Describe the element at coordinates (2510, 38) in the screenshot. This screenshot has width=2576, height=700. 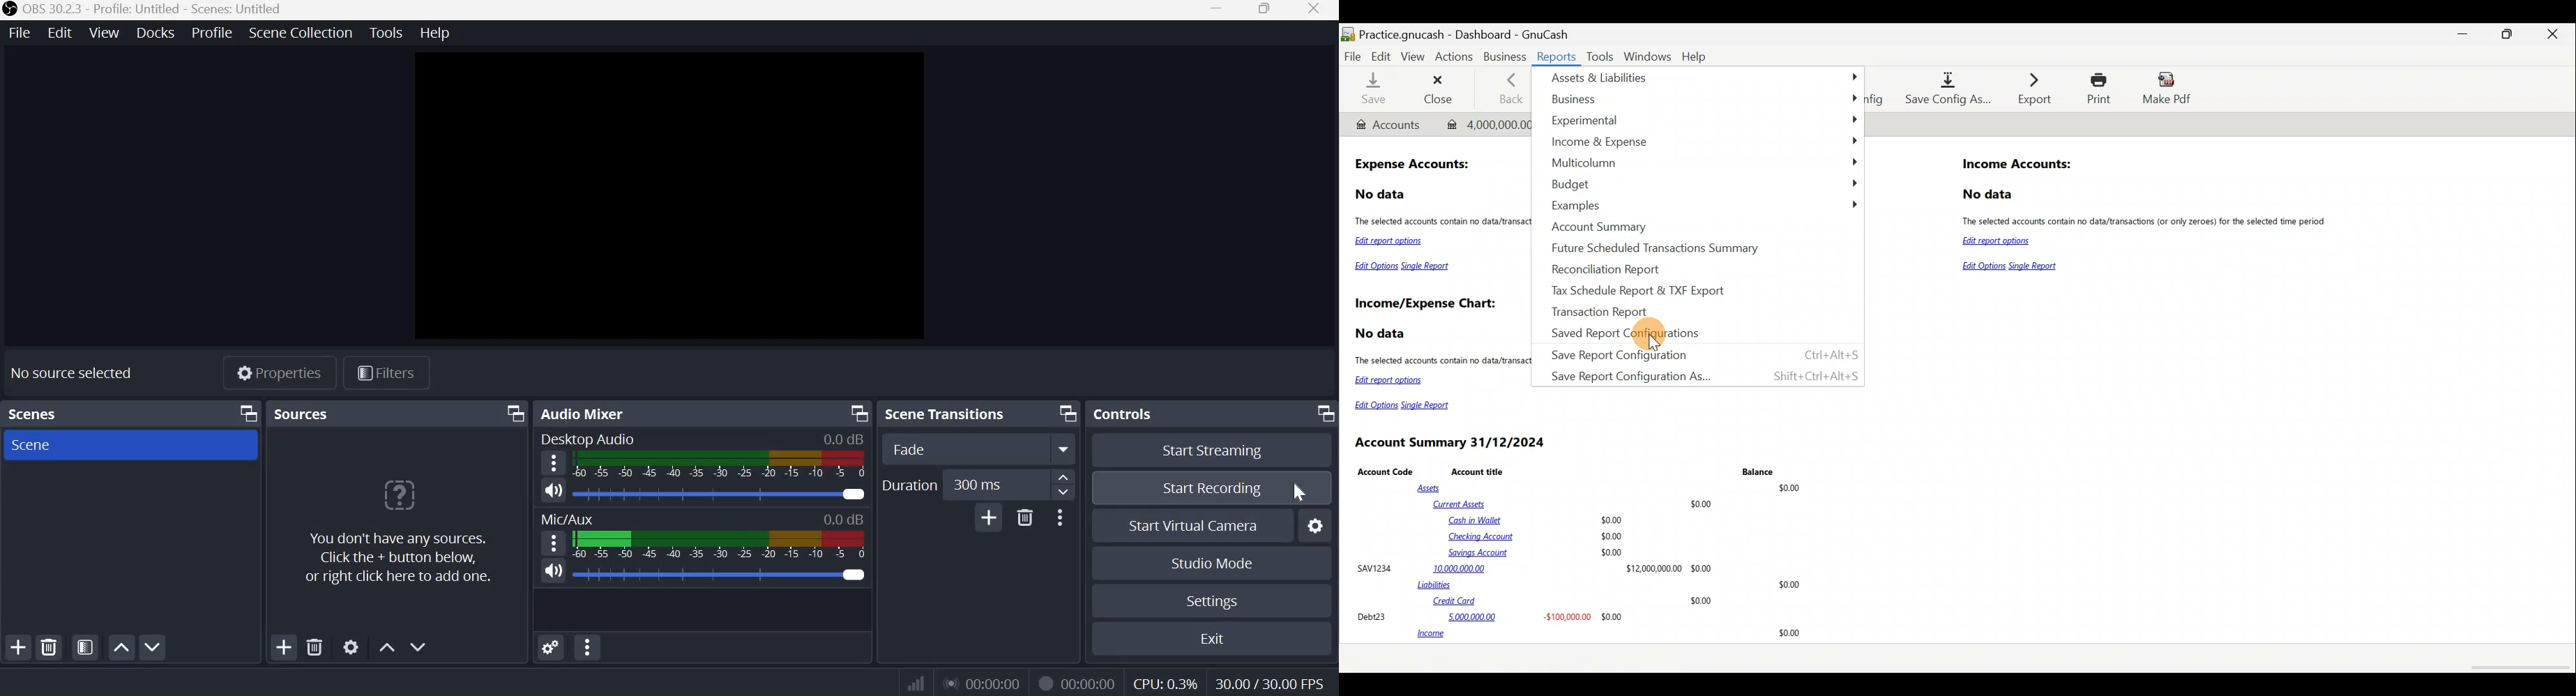
I see `Maximise` at that location.